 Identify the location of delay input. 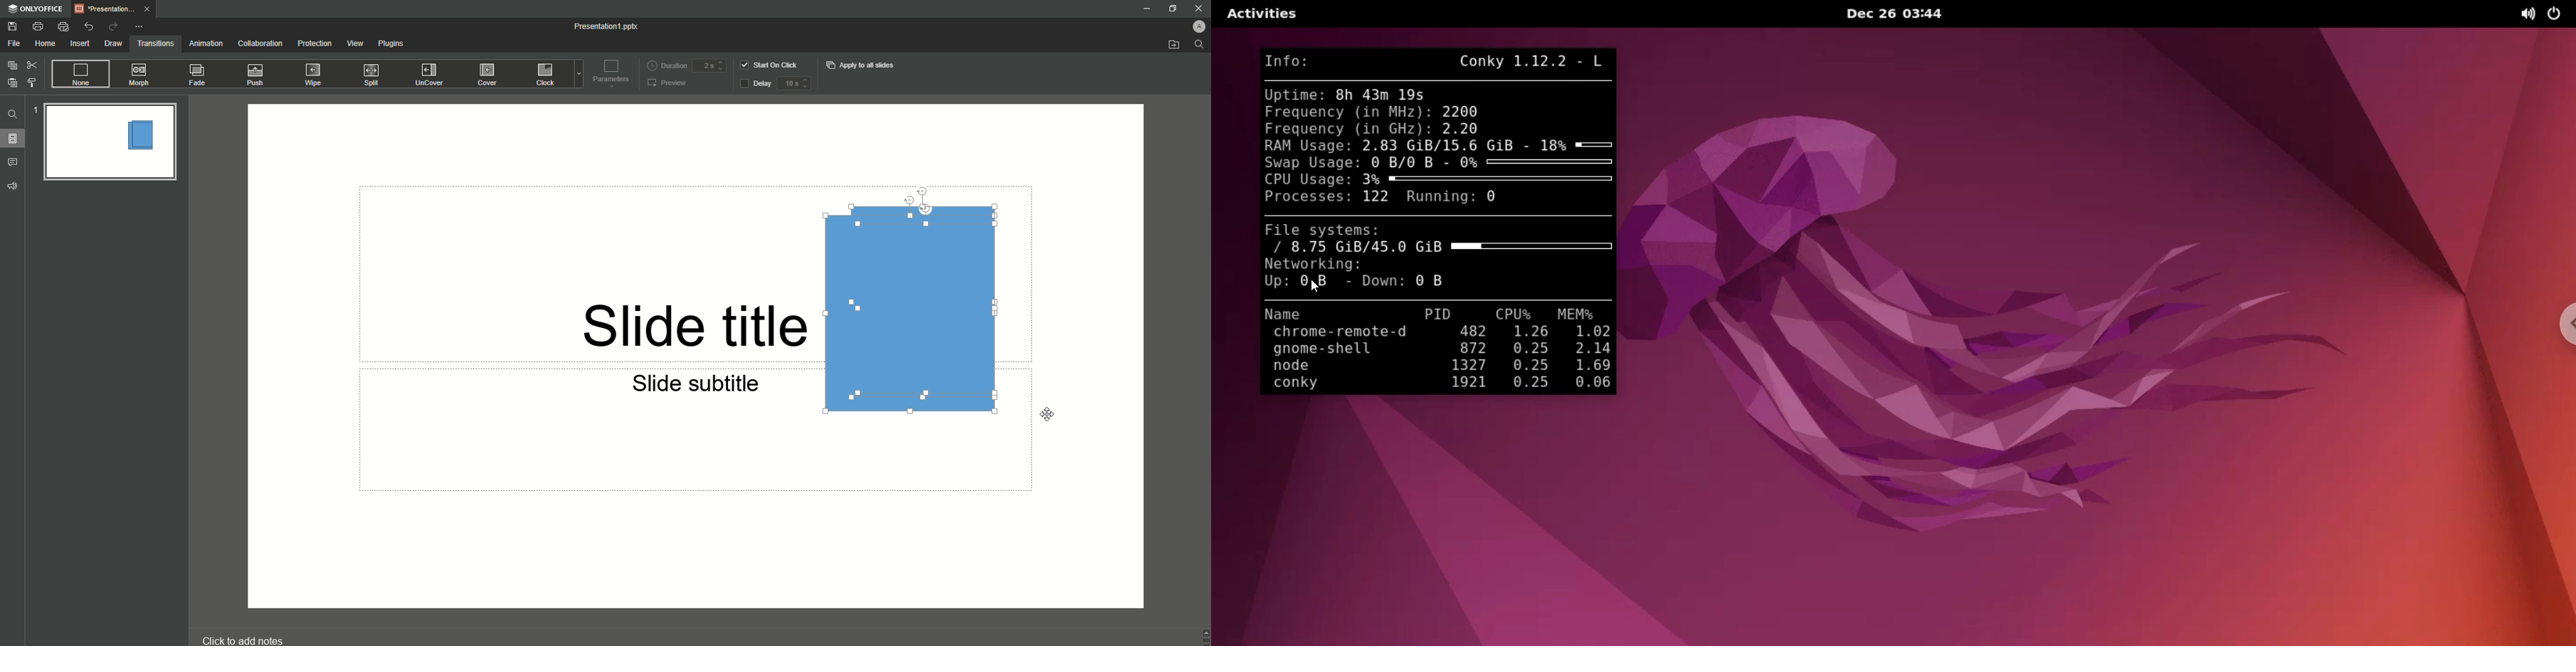
(794, 83).